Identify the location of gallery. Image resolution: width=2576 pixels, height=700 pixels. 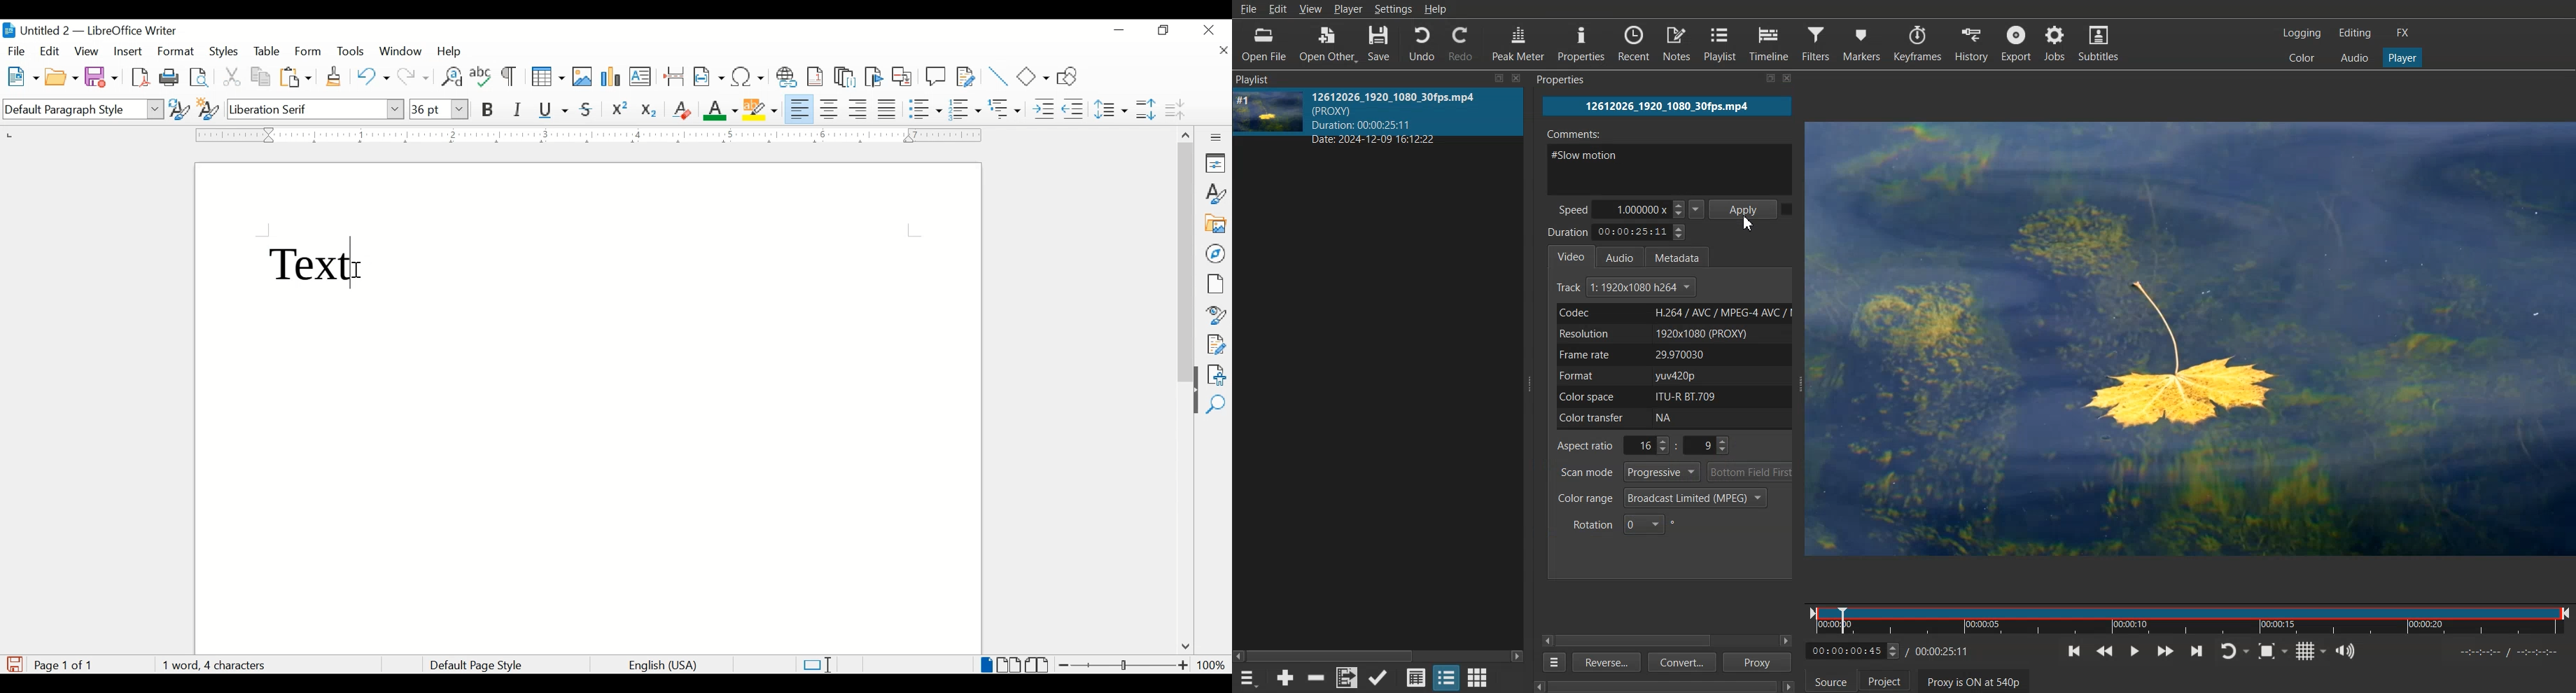
(1216, 224).